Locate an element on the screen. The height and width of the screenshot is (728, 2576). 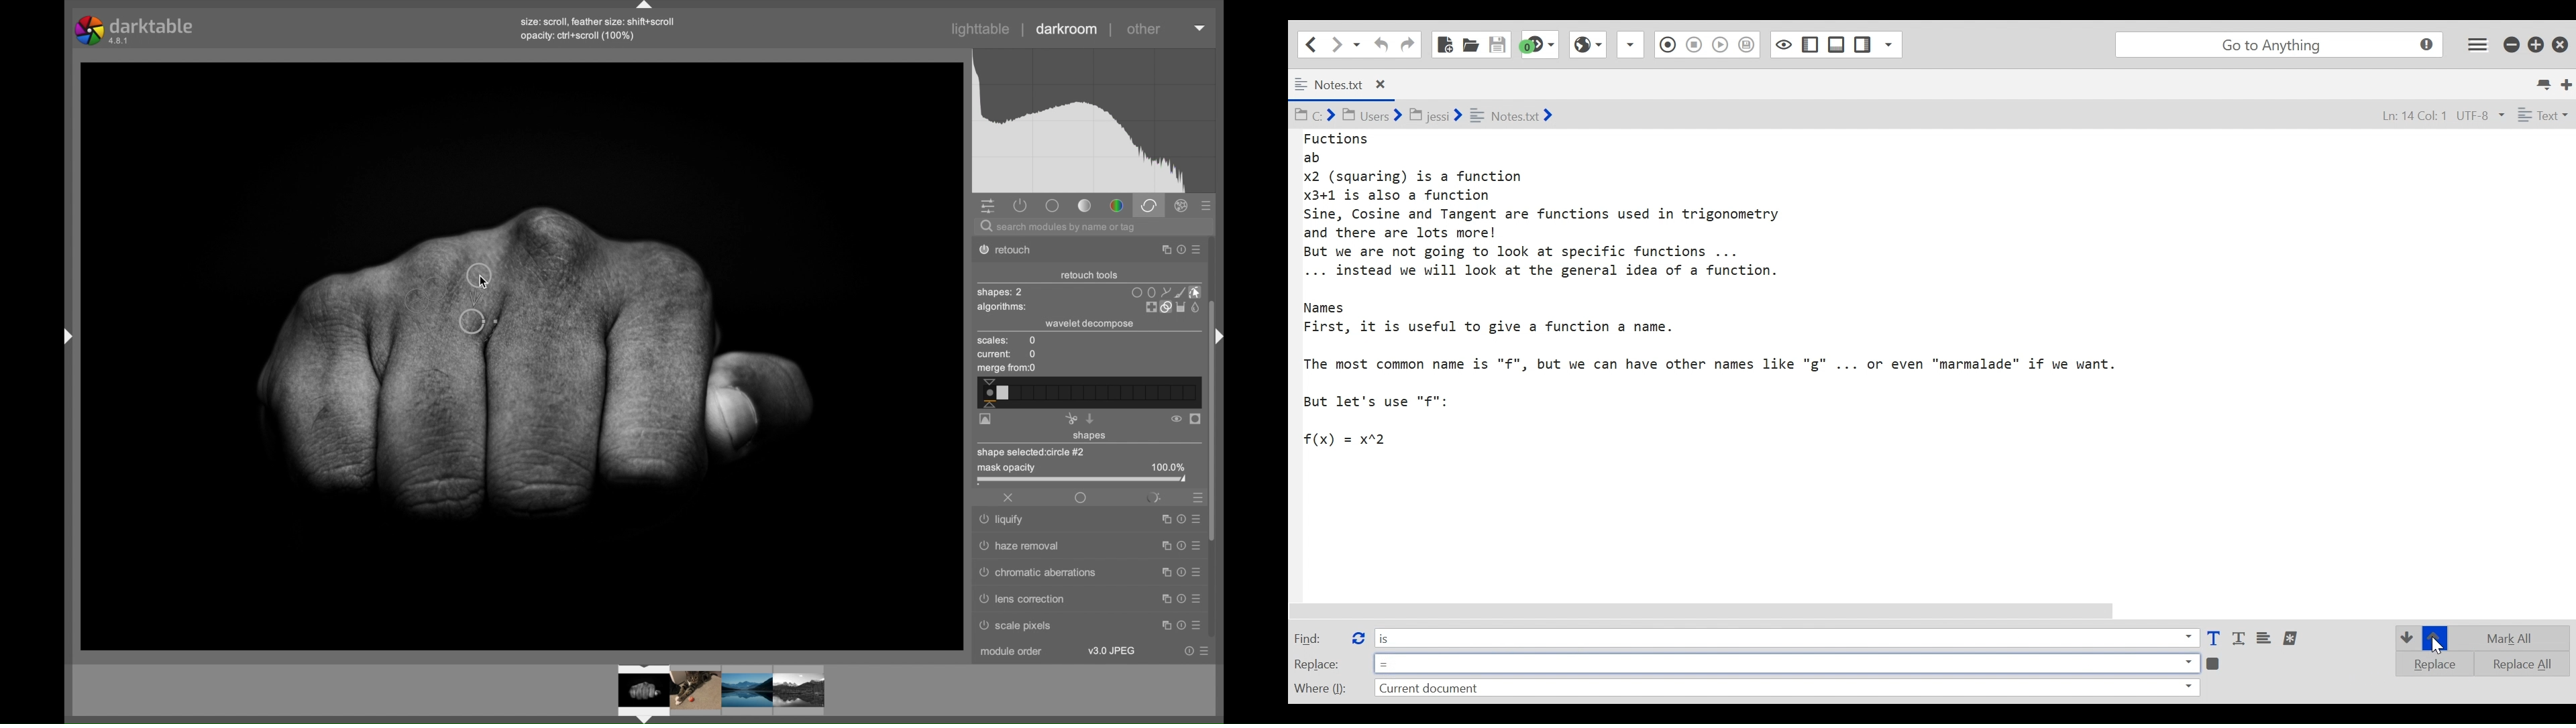
Show/Hide Bottom Pane is located at coordinates (1811, 45).